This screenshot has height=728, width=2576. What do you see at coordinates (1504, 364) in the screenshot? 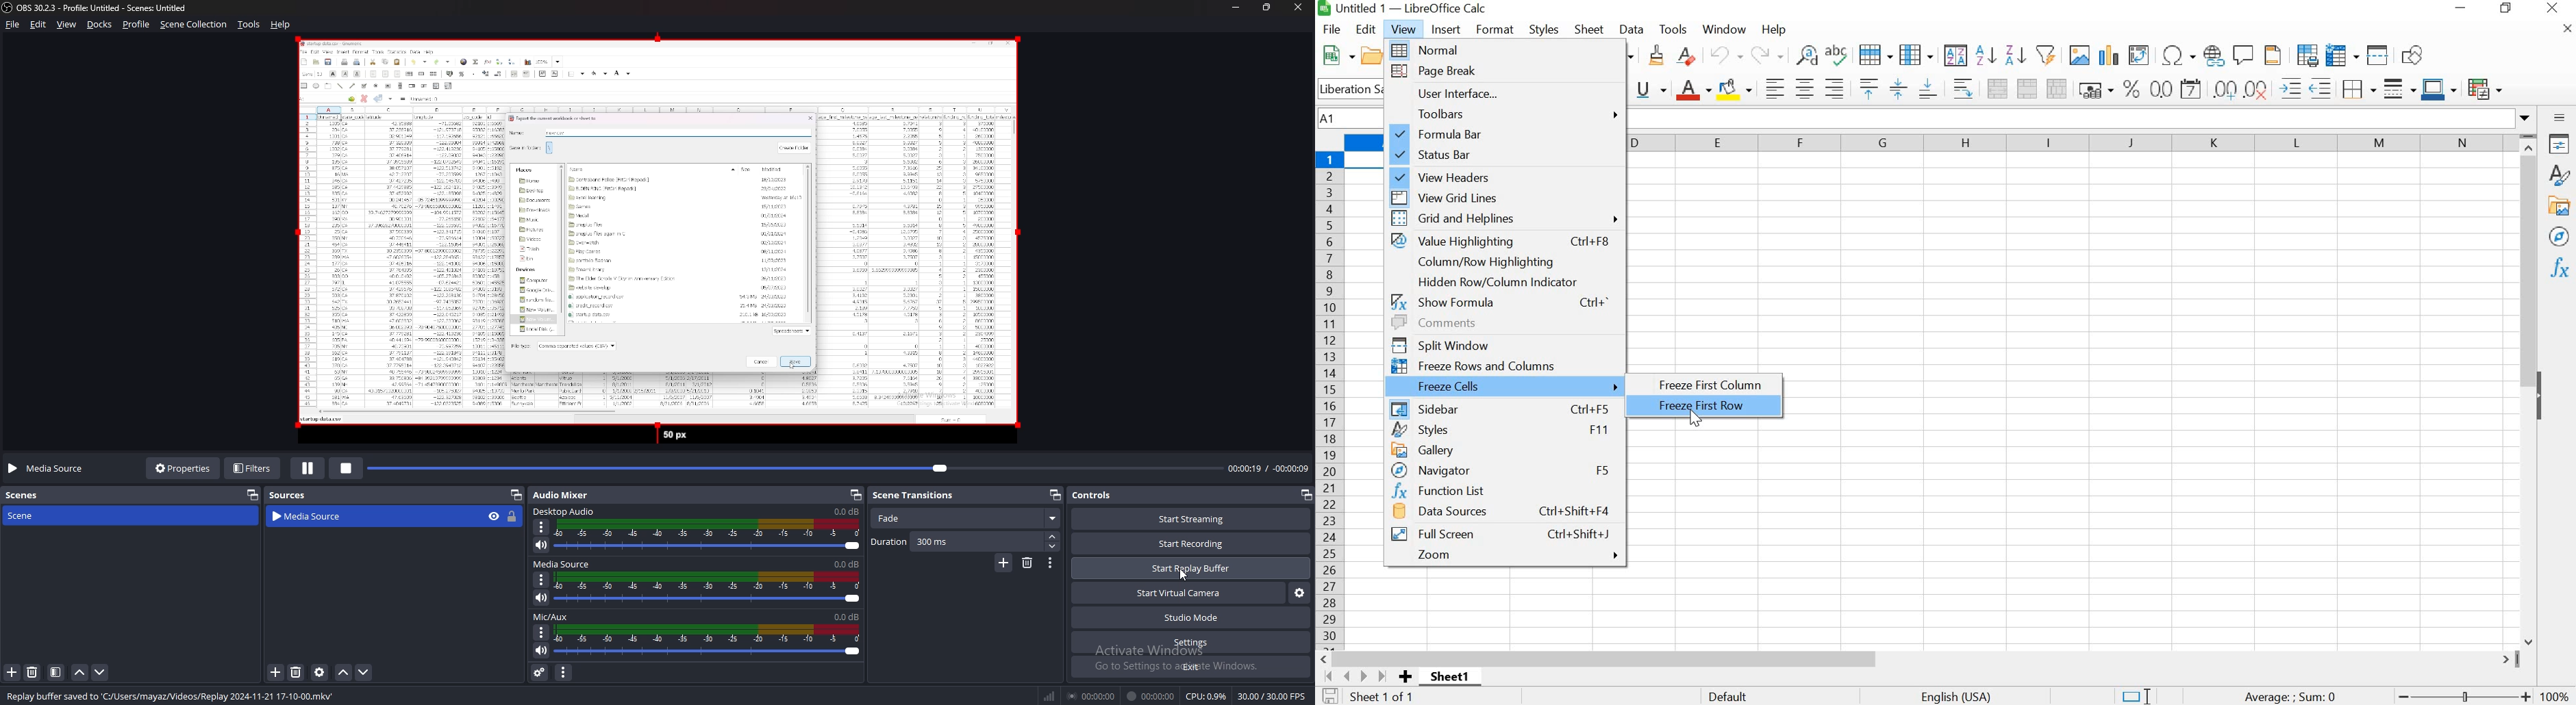
I see `FREEZE ROWS AND COLUMNS` at bounding box center [1504, 364].